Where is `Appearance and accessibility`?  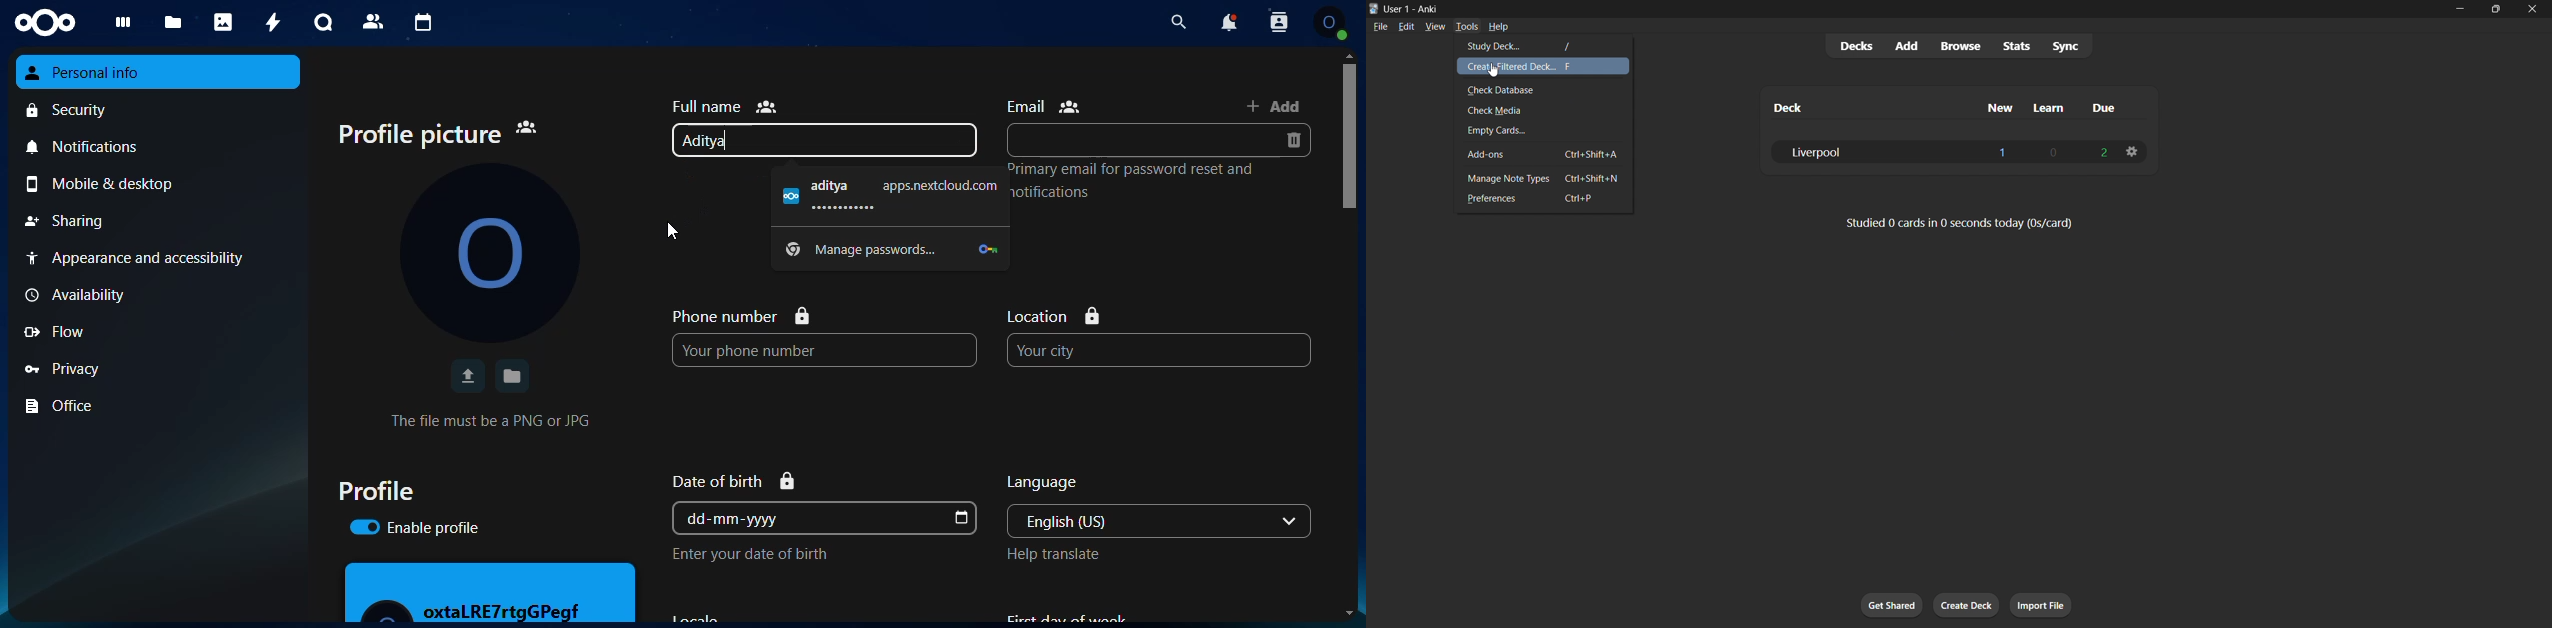
Appearance and accessibility is located at coordinates (157, 258).